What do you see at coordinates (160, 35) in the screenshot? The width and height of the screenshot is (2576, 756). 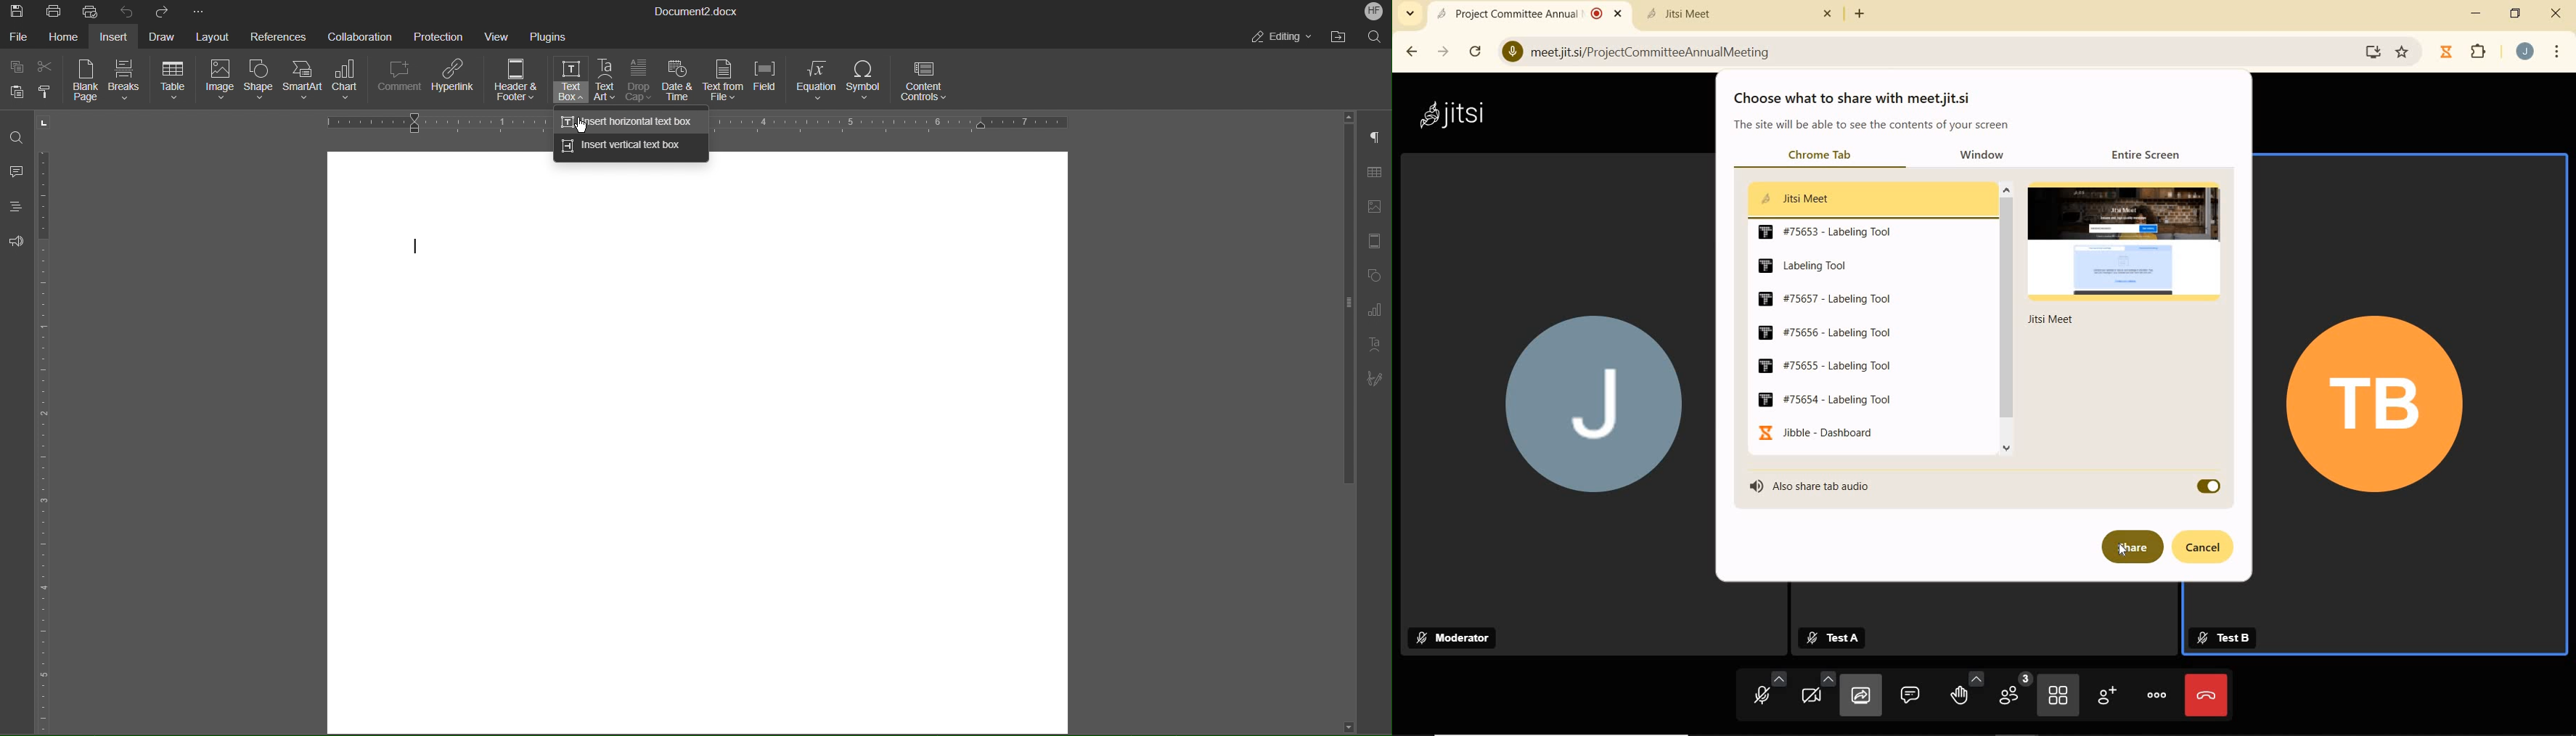 I see `Draw` at bounding box center [160, 35].